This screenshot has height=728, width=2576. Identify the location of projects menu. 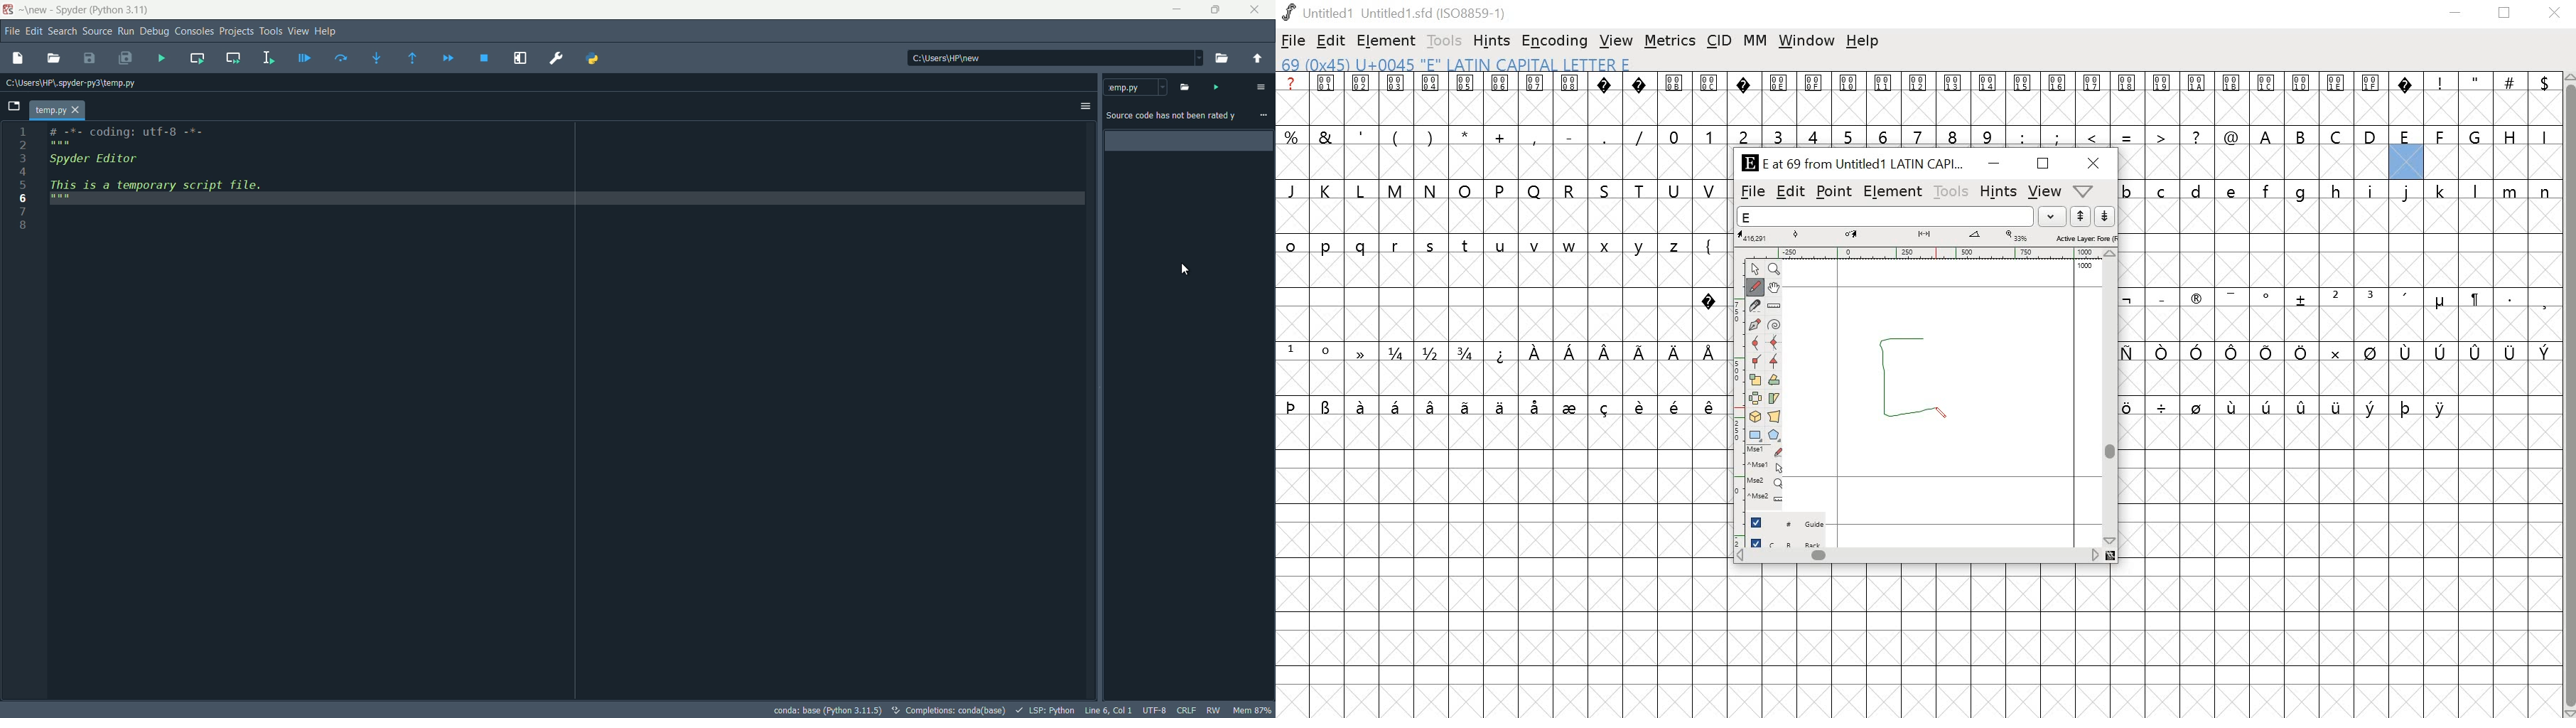
(236, 32).